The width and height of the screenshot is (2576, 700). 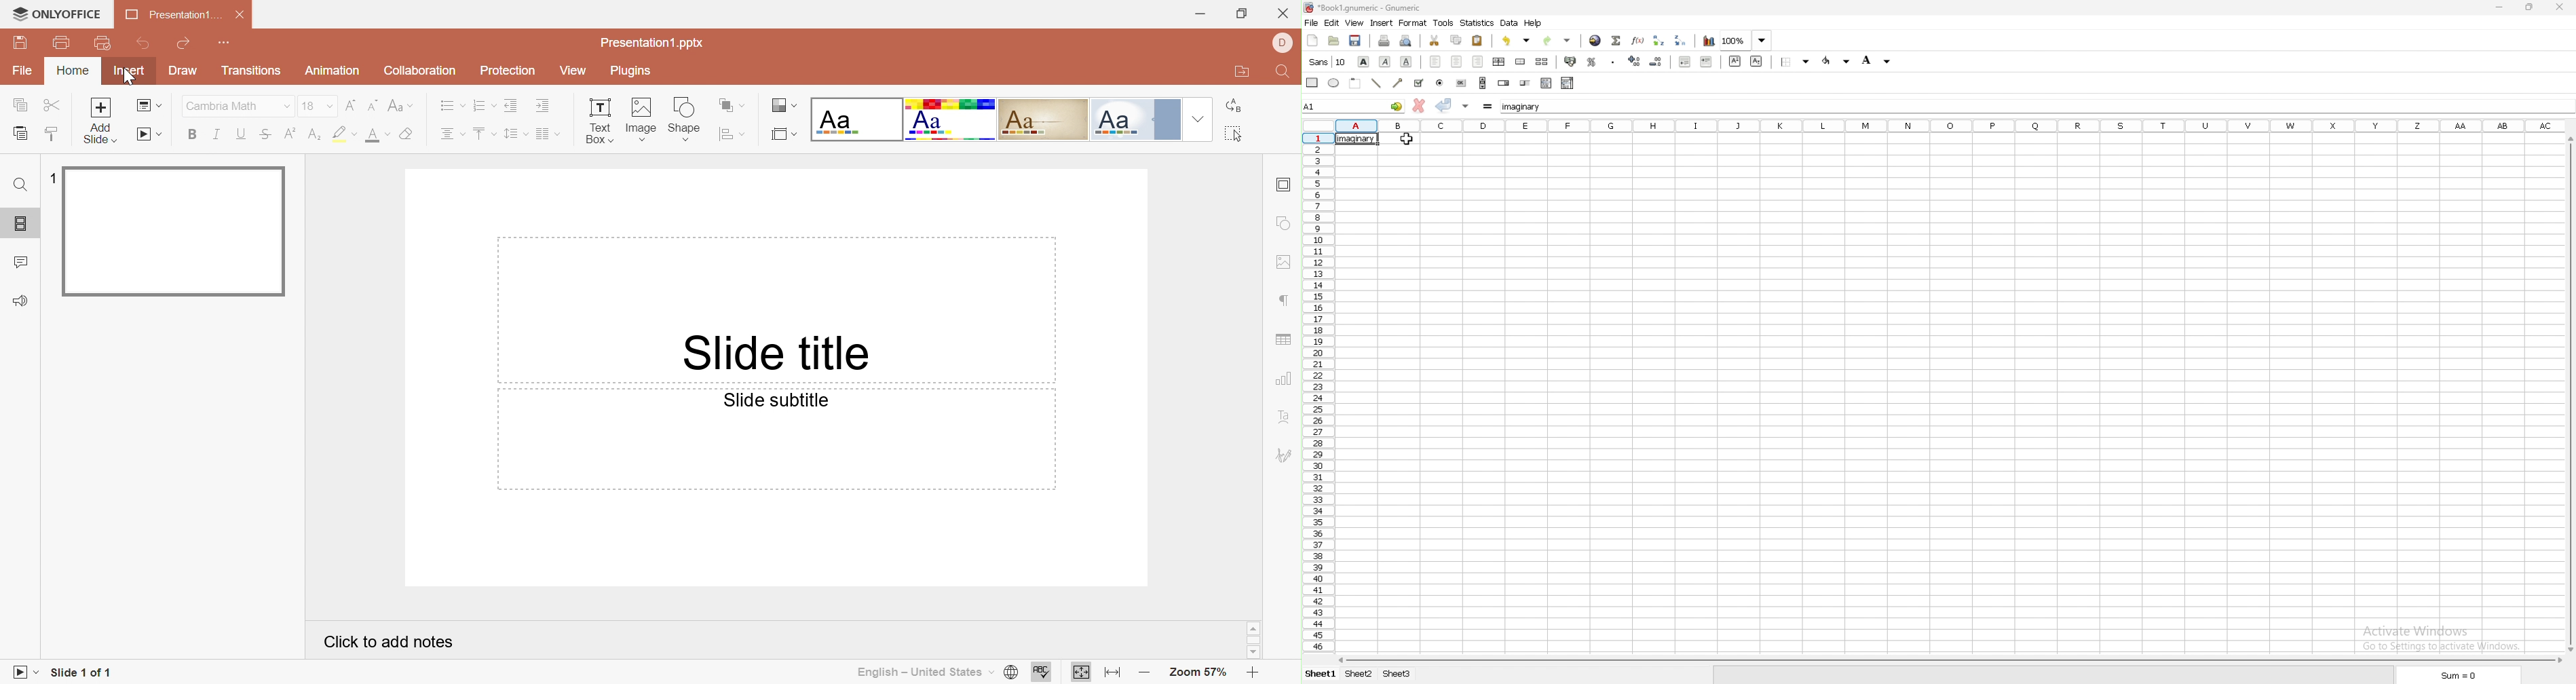 What do you see at coordinates (102, 107) in the screenshot?
I see `Add slide` at bounding box center [102, 107].